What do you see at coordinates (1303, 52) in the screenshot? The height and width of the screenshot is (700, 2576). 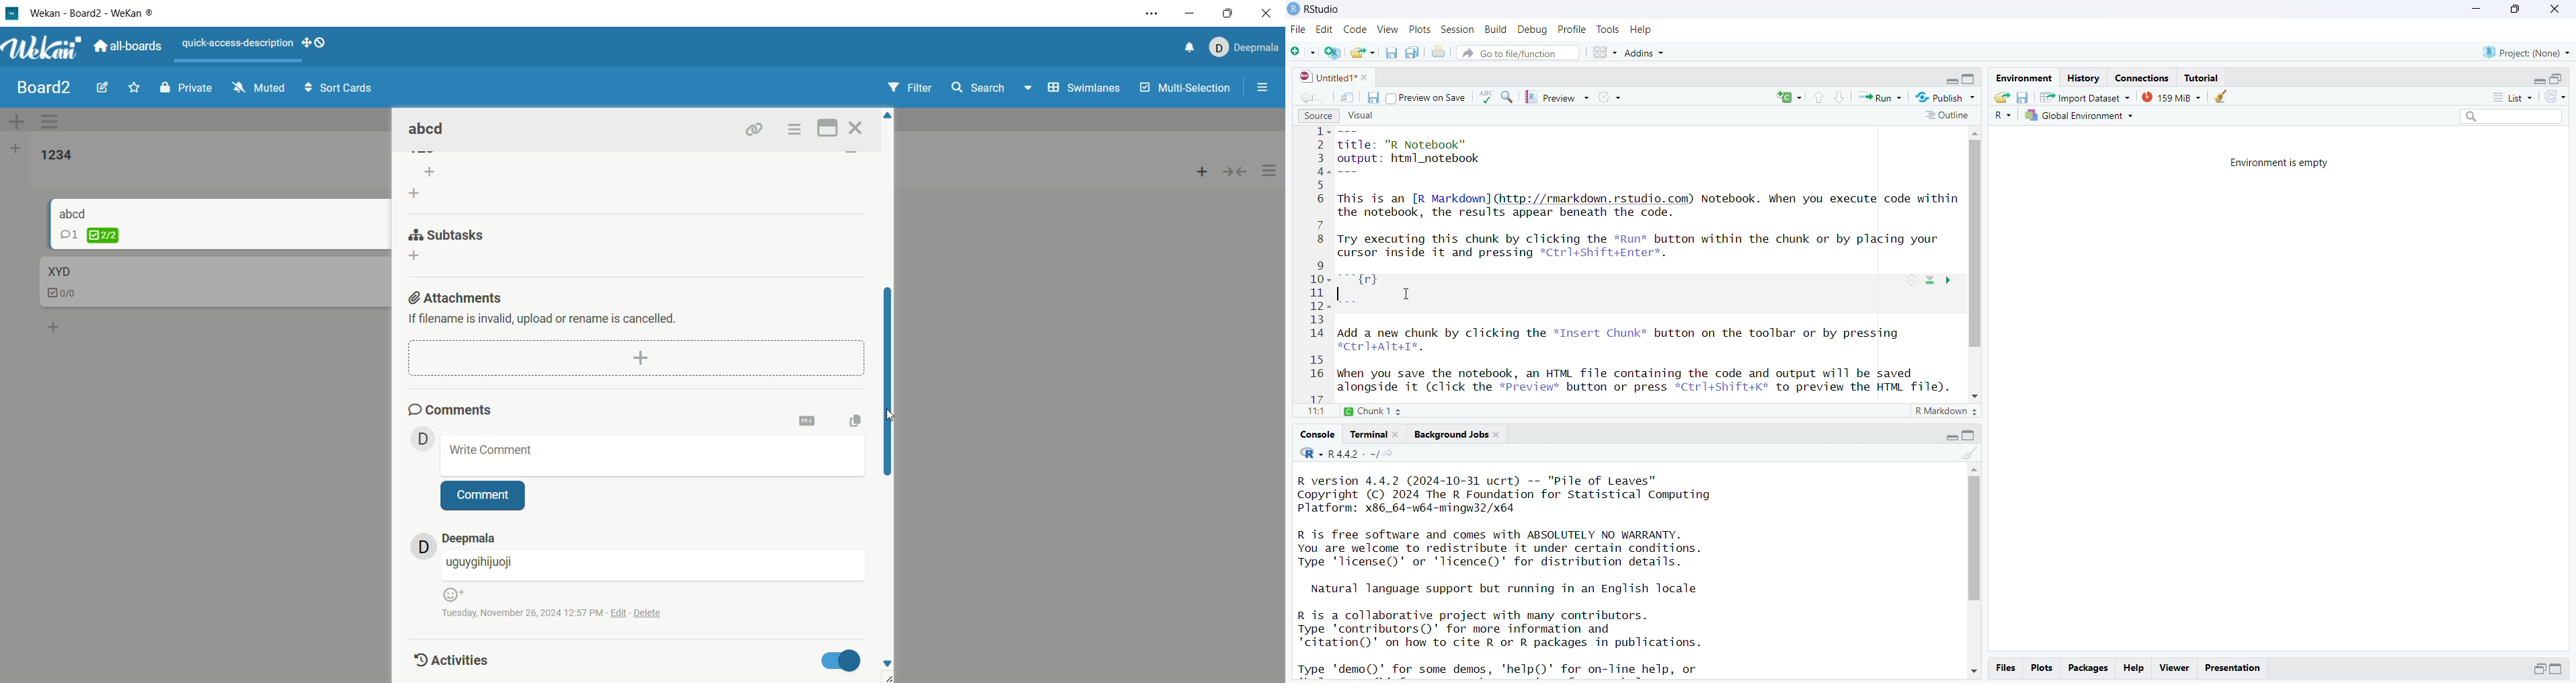 I see `new file` at bounding box center [1303, 52].